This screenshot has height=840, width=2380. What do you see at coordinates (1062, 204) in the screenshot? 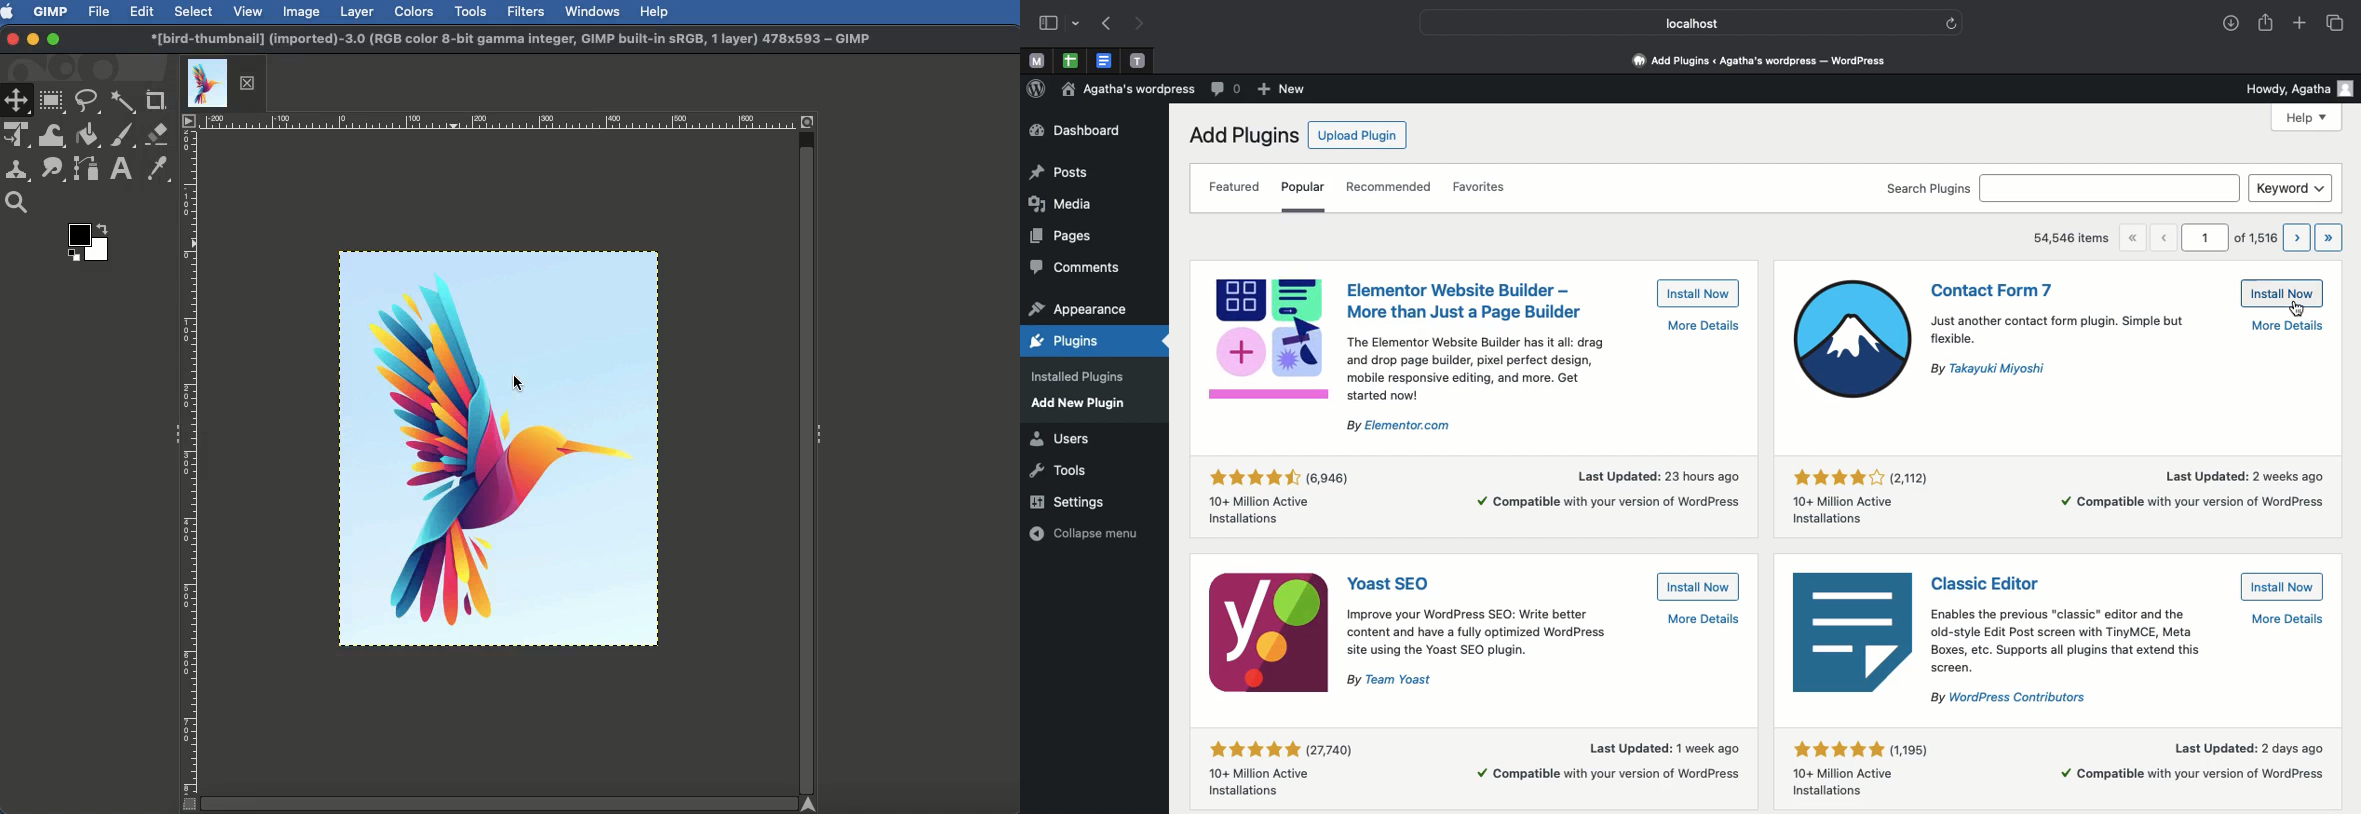
I see `media` at bounding box center [1062, 204].